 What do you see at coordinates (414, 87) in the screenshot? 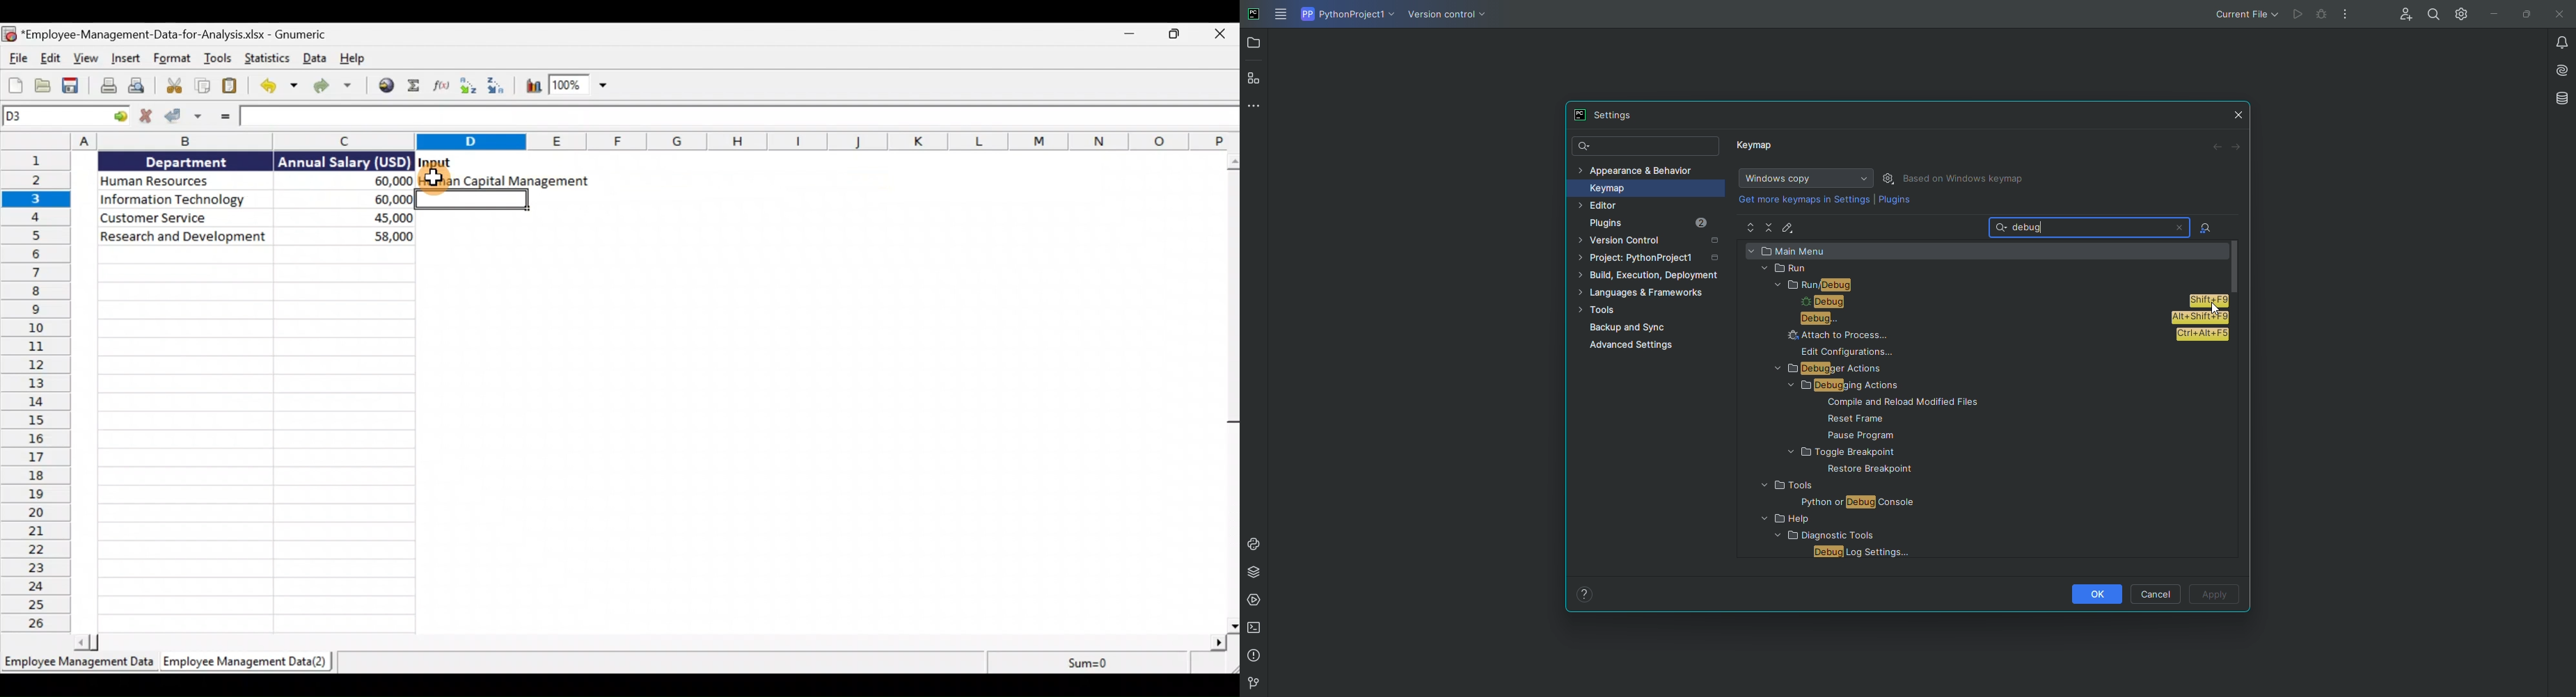
I see `Sum into current cell` at bounding box center [414, 87].